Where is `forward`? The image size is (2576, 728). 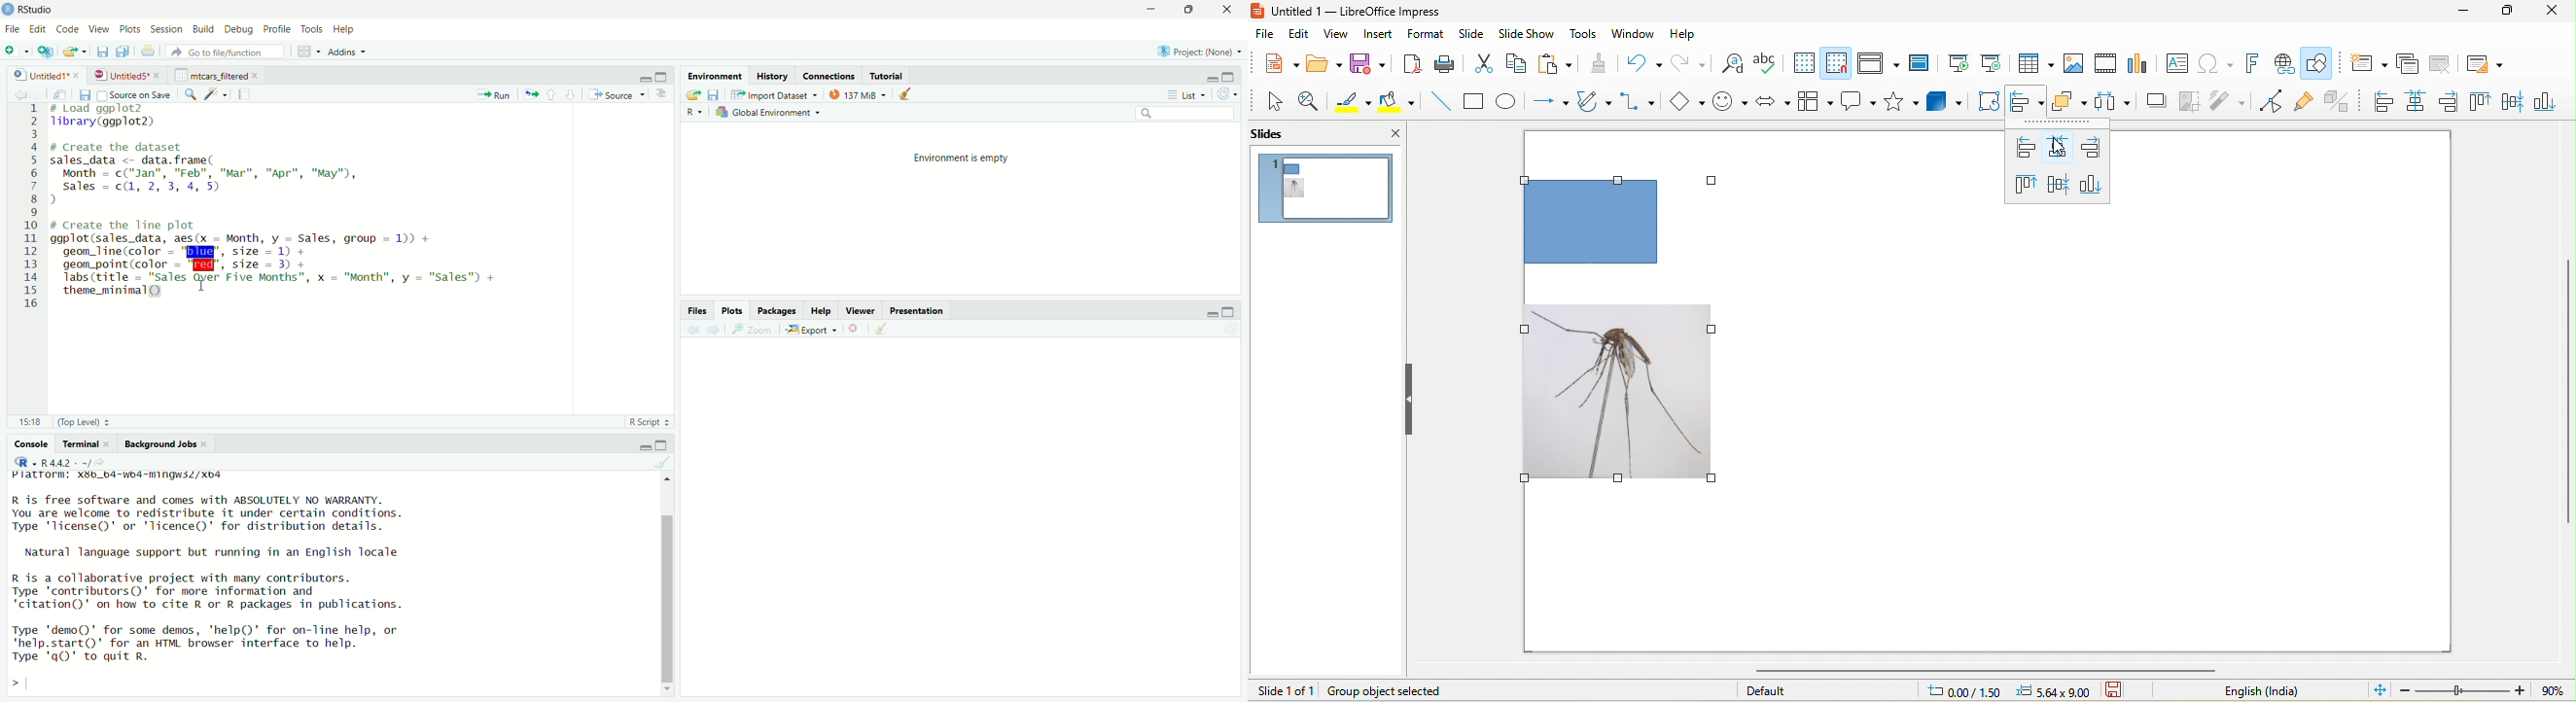 forward is located at coordinates (715, 330).